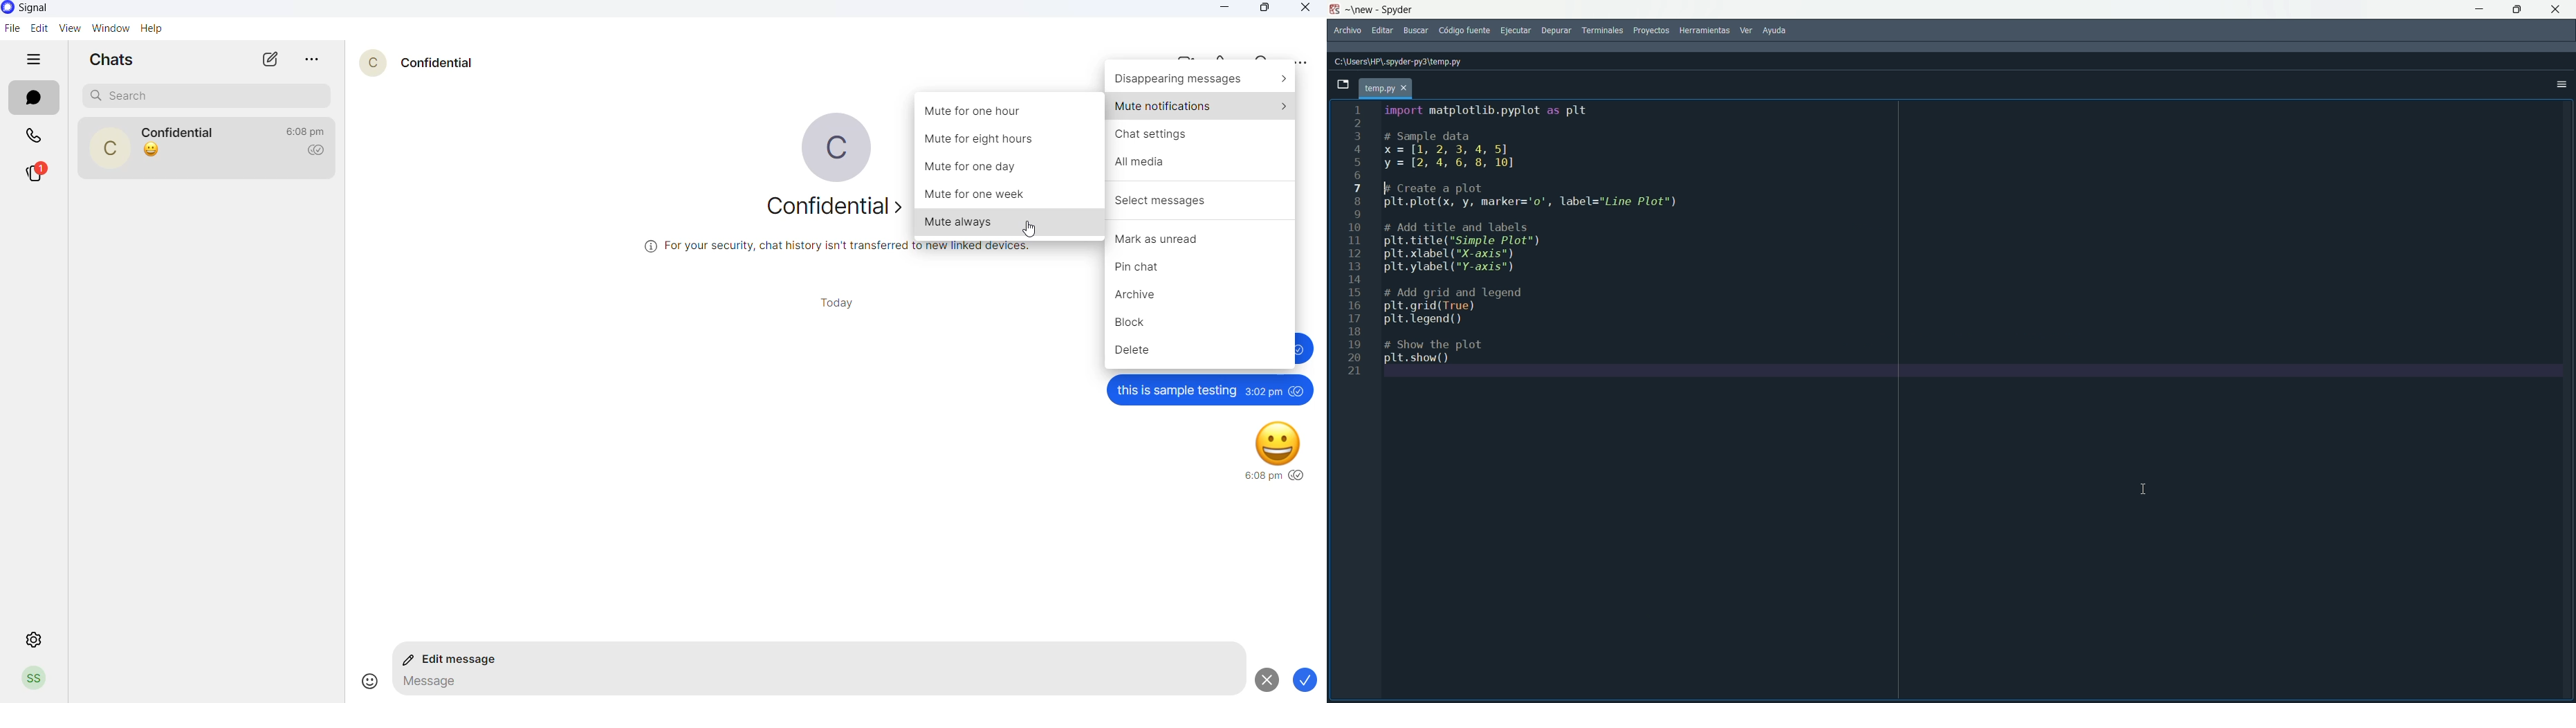  What do you see at coordinates (1396, 62) in the screenshot?
I see `C:\Users\HP\.spyder-py3\temp.py` at bounding box center [1396, 62].